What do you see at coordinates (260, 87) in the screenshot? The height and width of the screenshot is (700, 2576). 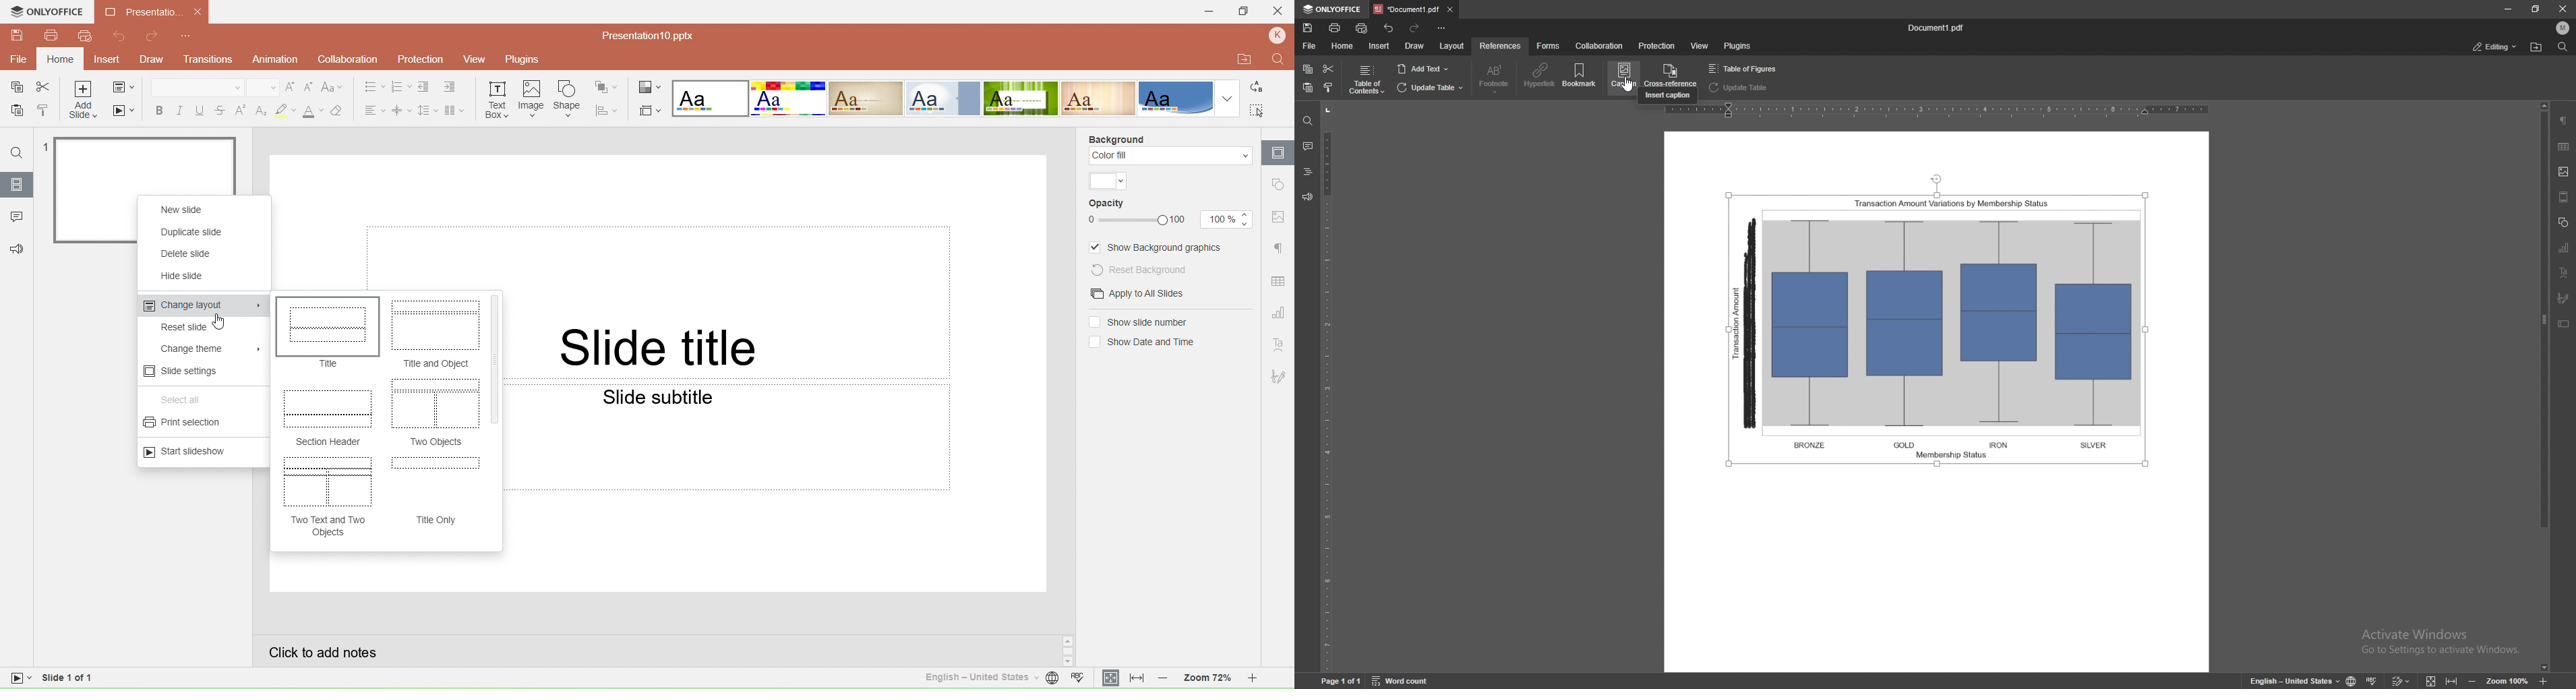 I see `Font size` at bounding box center [260, 87].